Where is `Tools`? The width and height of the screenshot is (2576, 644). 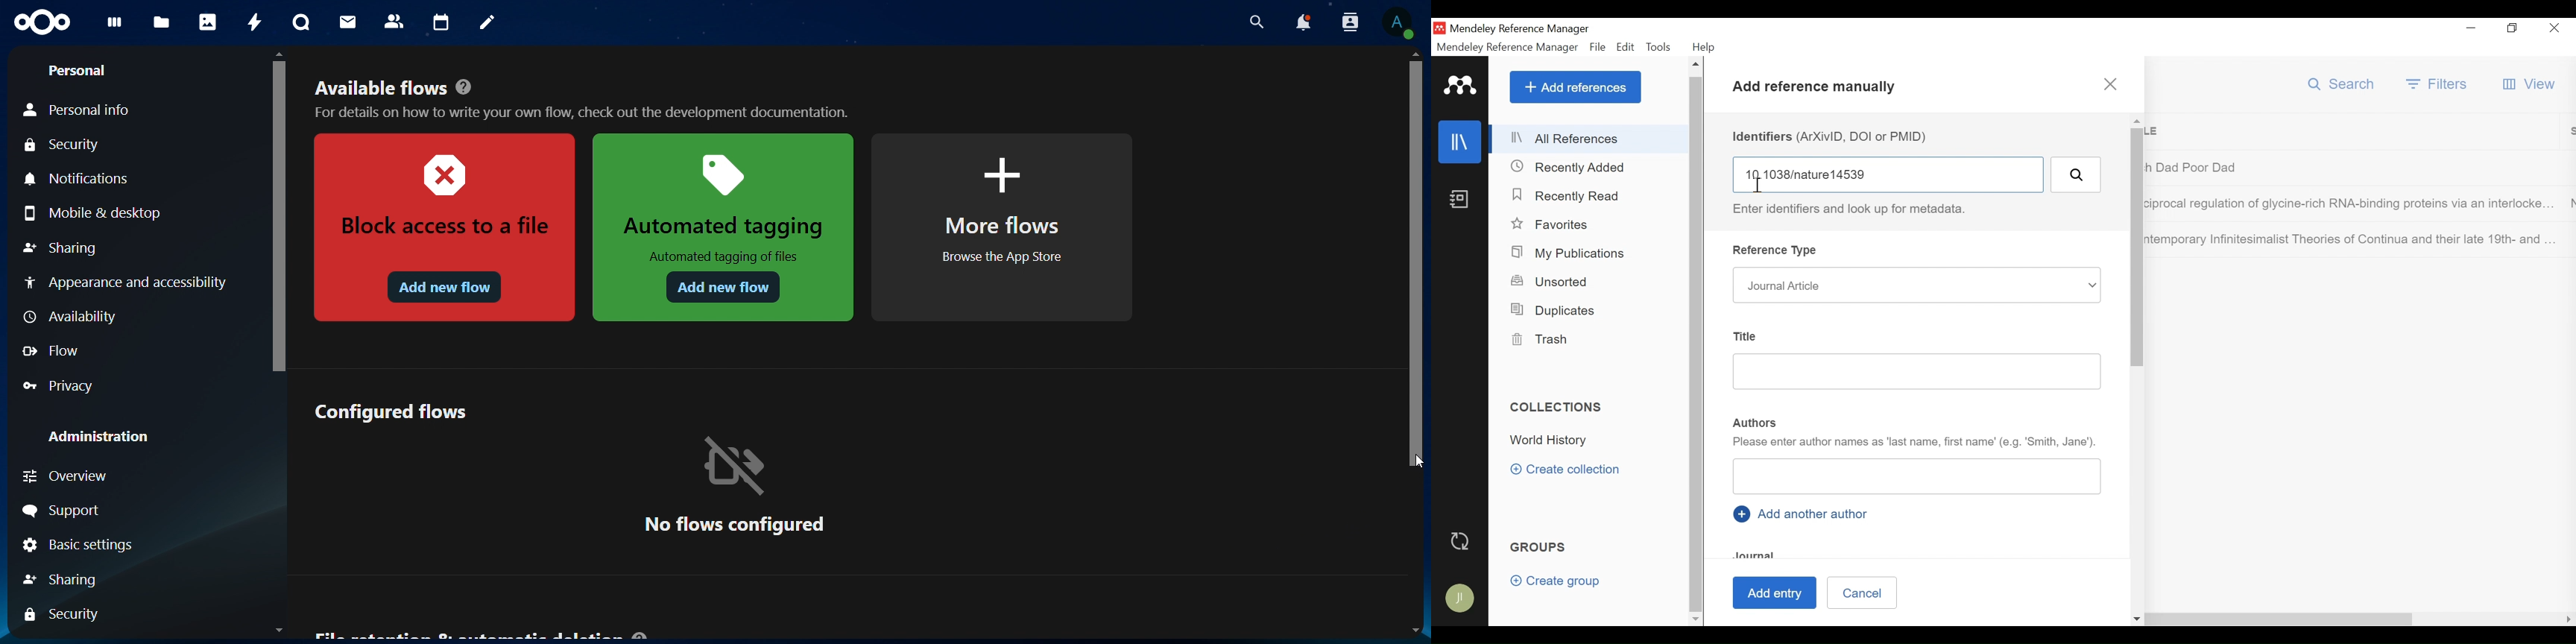 Tools is located at coordinates (1659, 45).